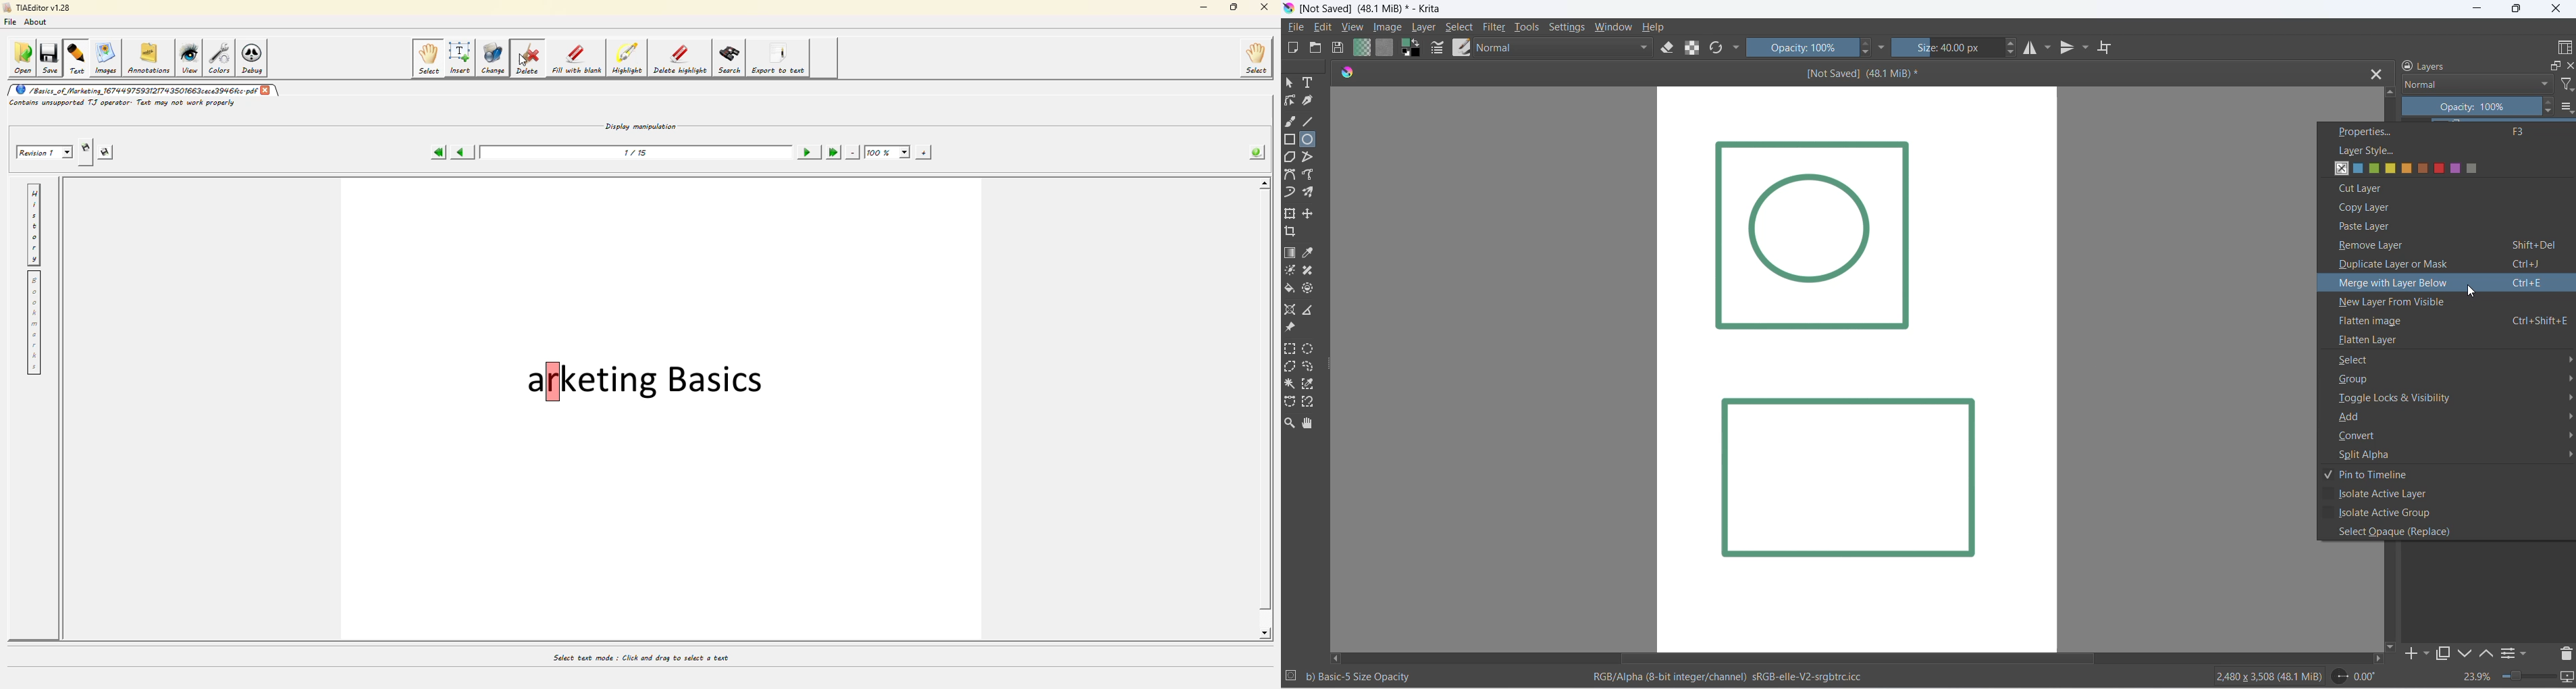  I want to click on [Not Saved] (48.1 Mib)* - Krita, so click(1379, 9).